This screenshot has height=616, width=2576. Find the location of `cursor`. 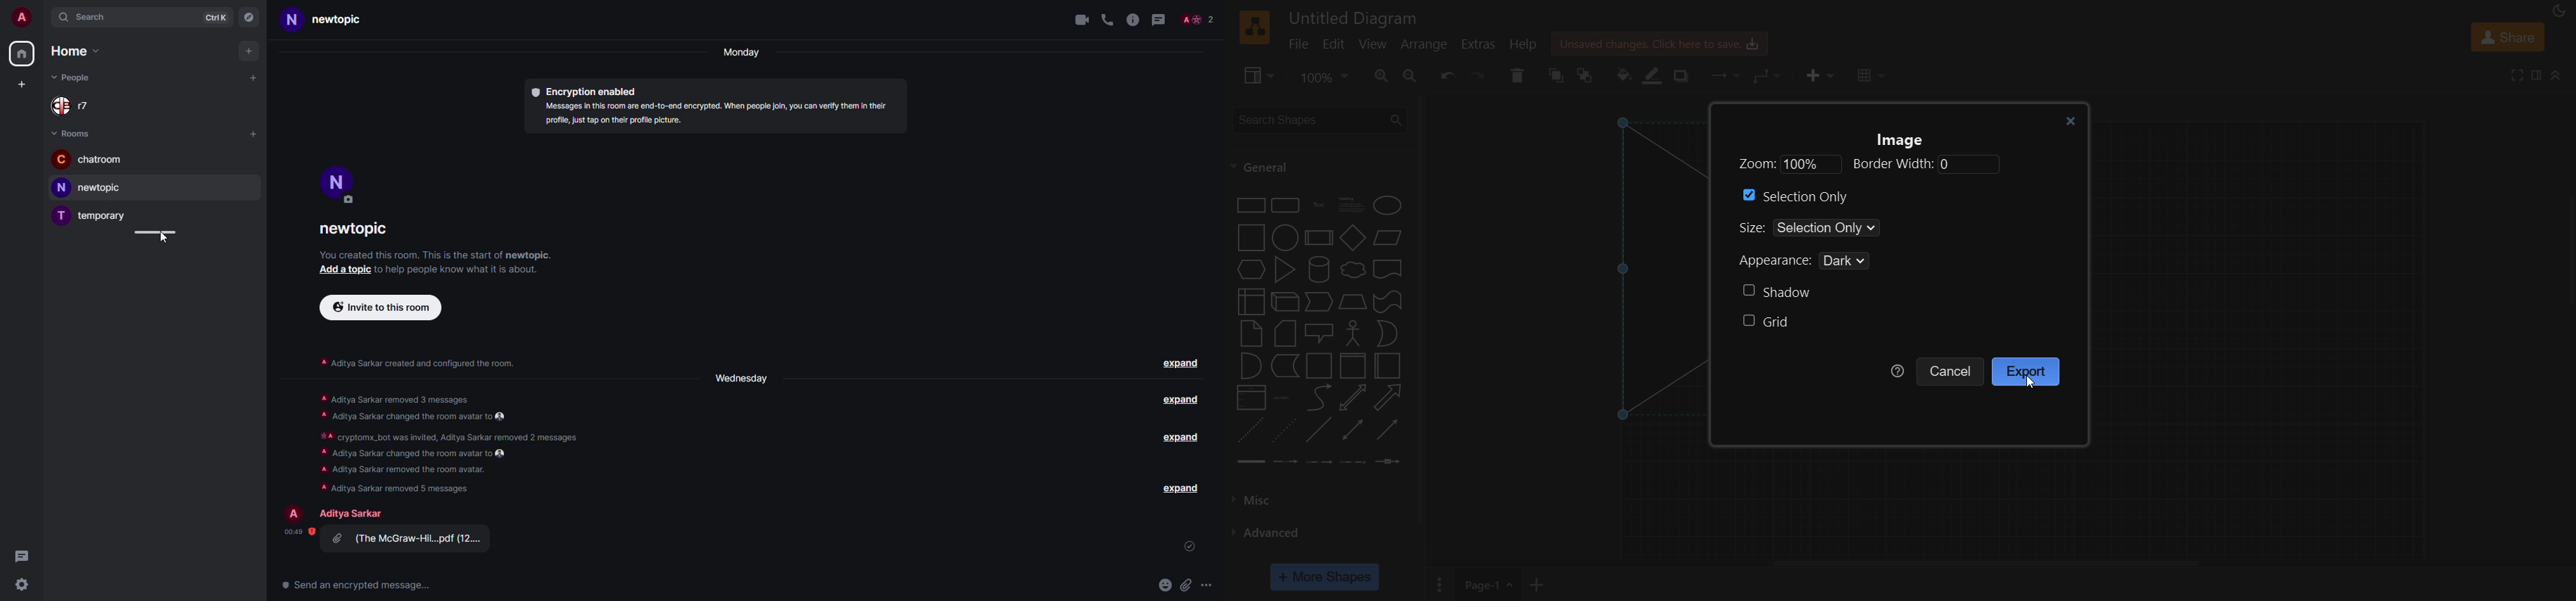

cursor is located at coordinates (167, 242).